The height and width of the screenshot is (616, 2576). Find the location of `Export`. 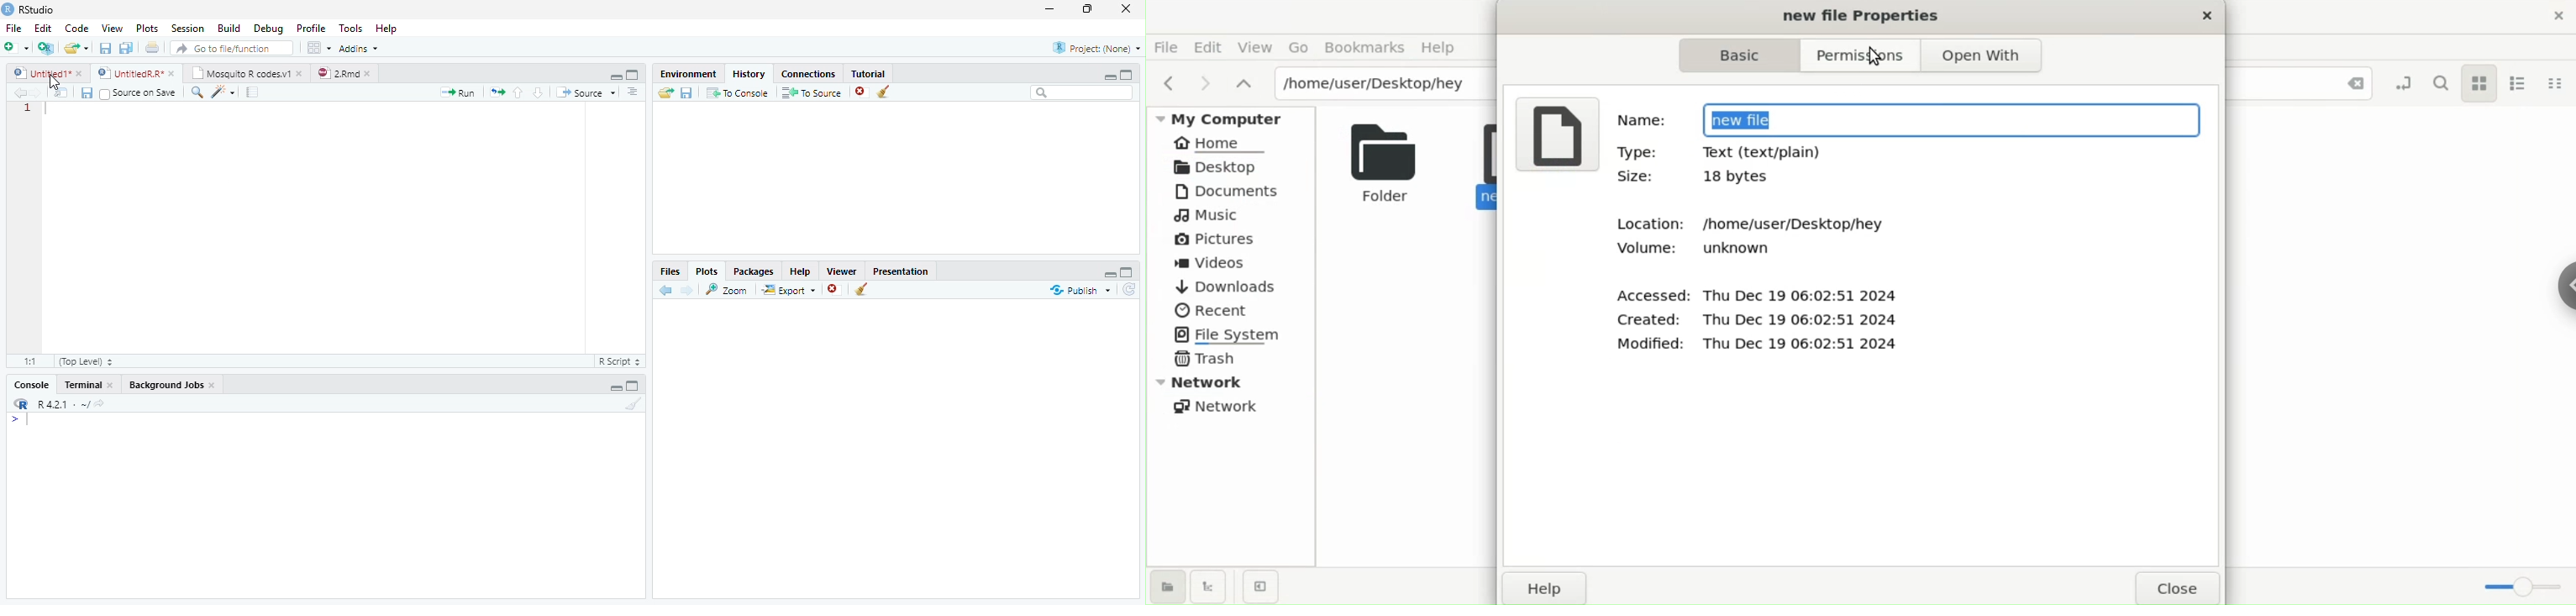

Export is located at coordinates (787, 290).